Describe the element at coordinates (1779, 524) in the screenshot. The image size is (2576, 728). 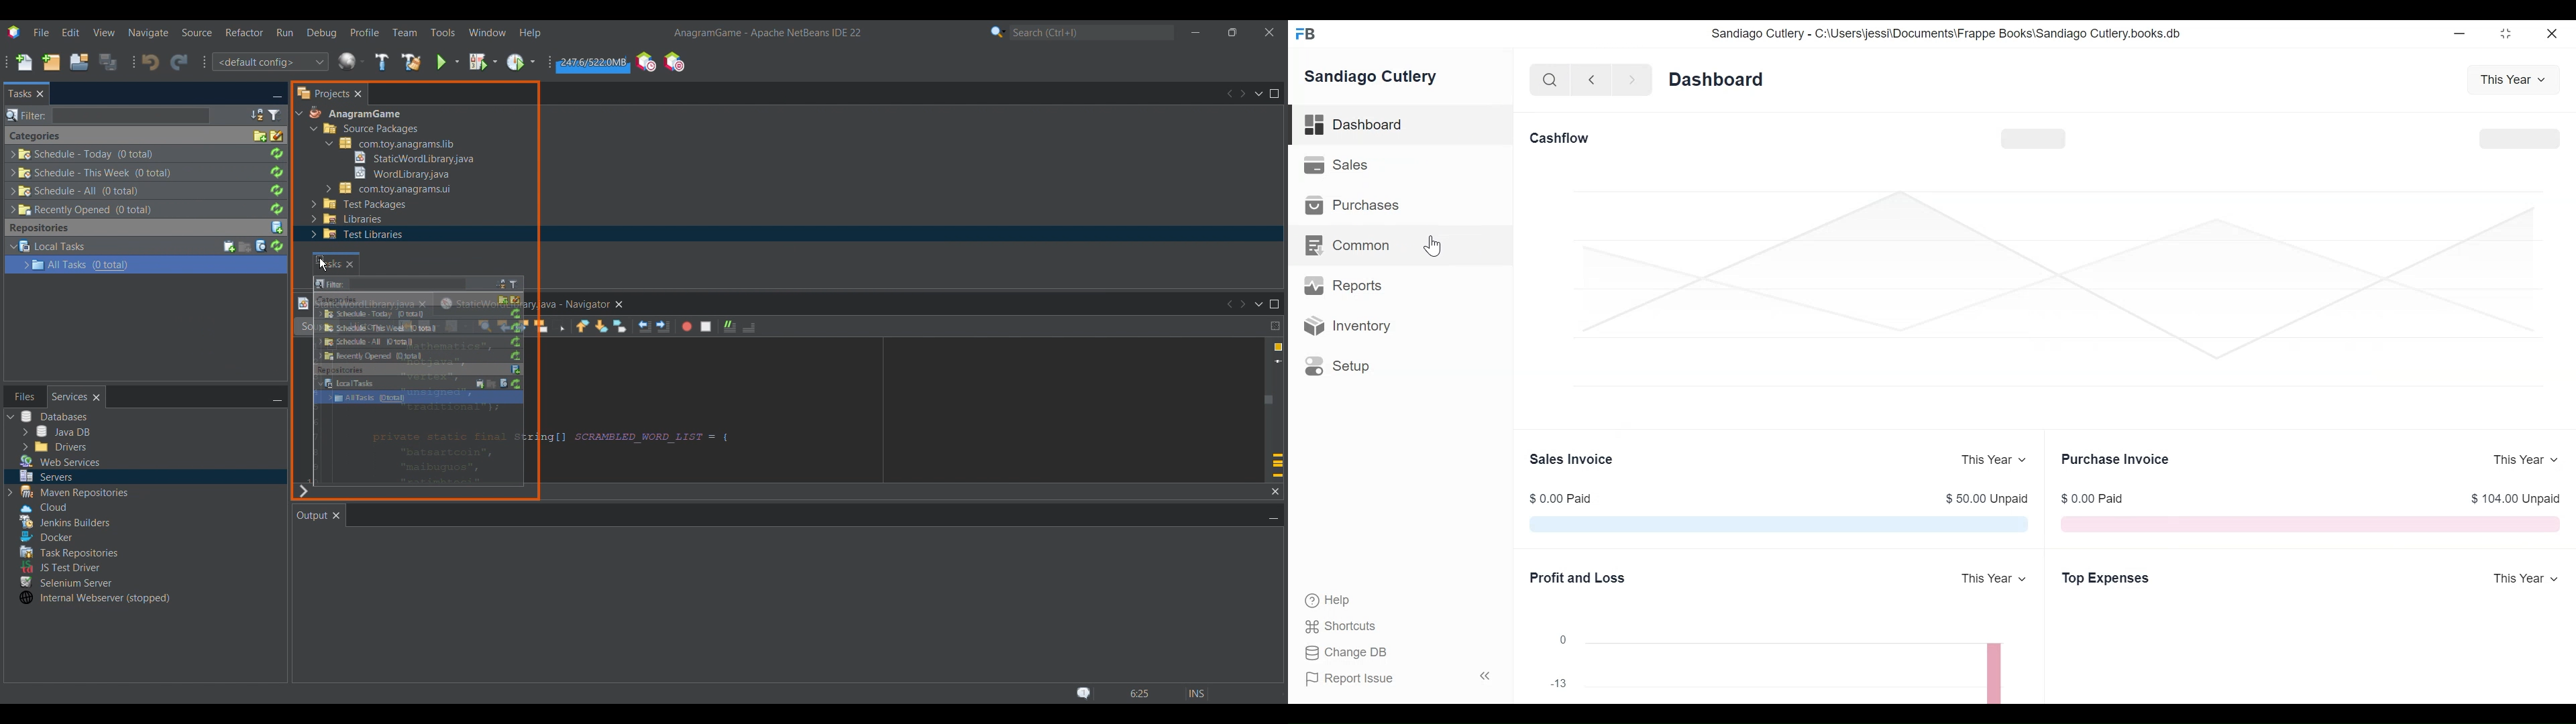
I see `The Sales Invoice chart shows the total outstanding amount which is pending from Sandiago Cutlery customers for your sales` at that location.